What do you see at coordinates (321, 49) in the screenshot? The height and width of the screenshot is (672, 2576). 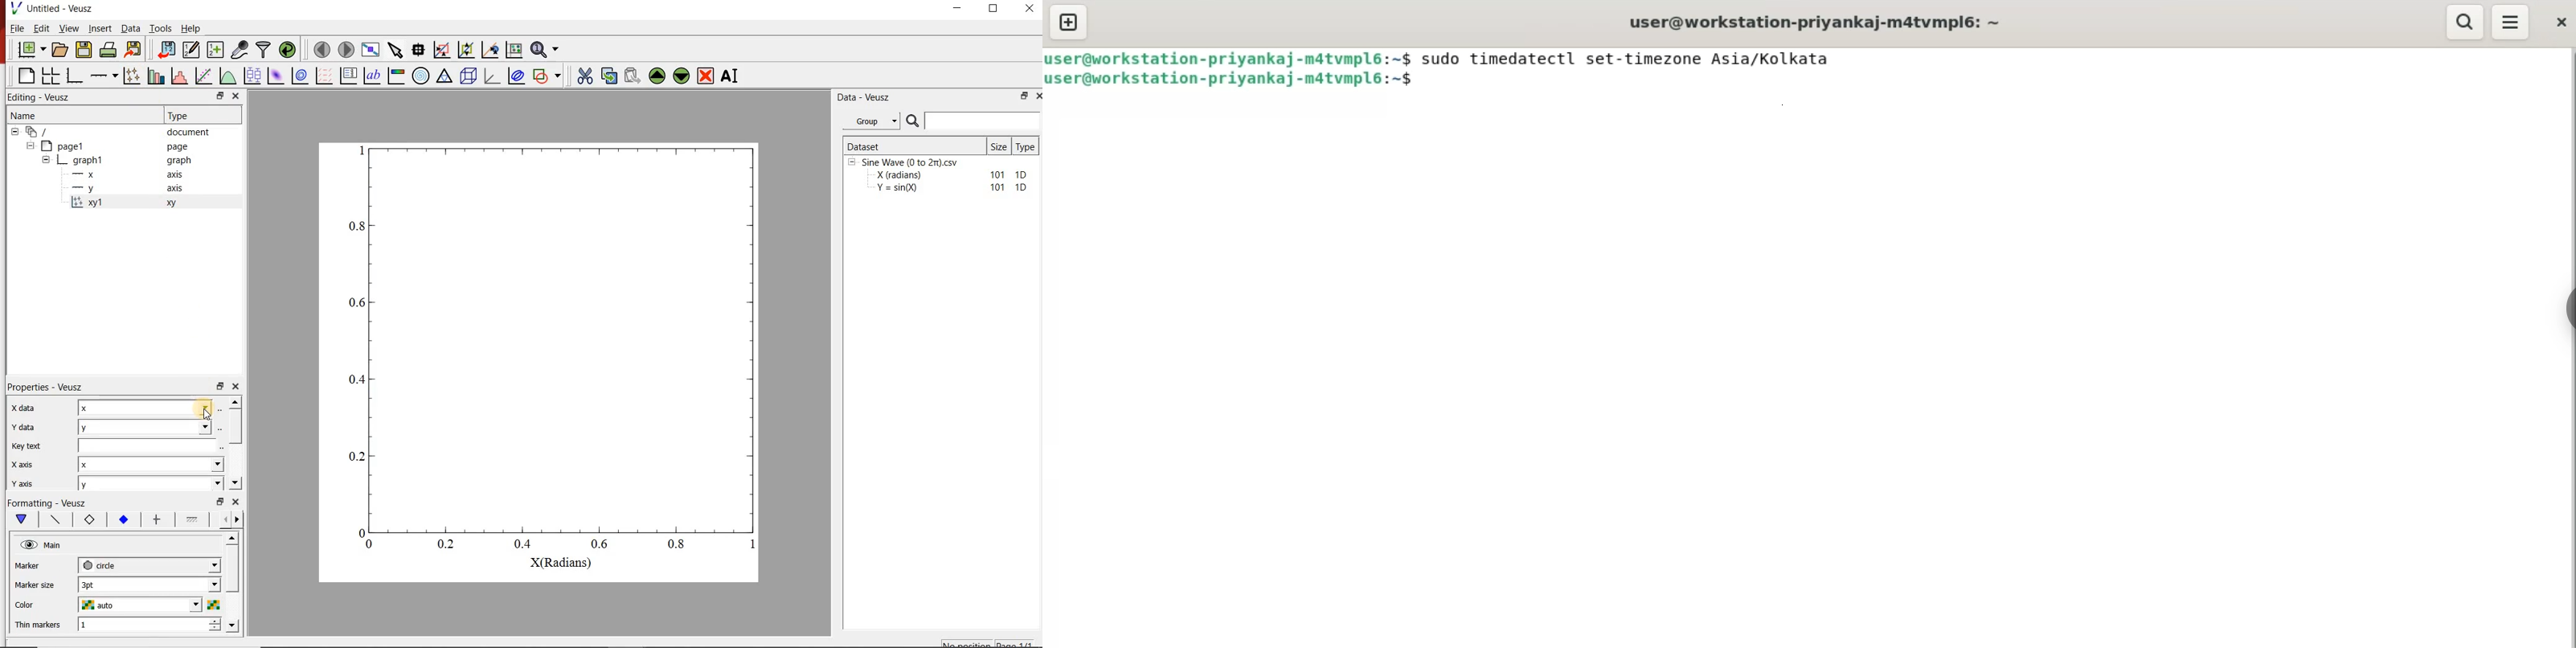 I see `go to previous page` at bounding box center [321, 49].